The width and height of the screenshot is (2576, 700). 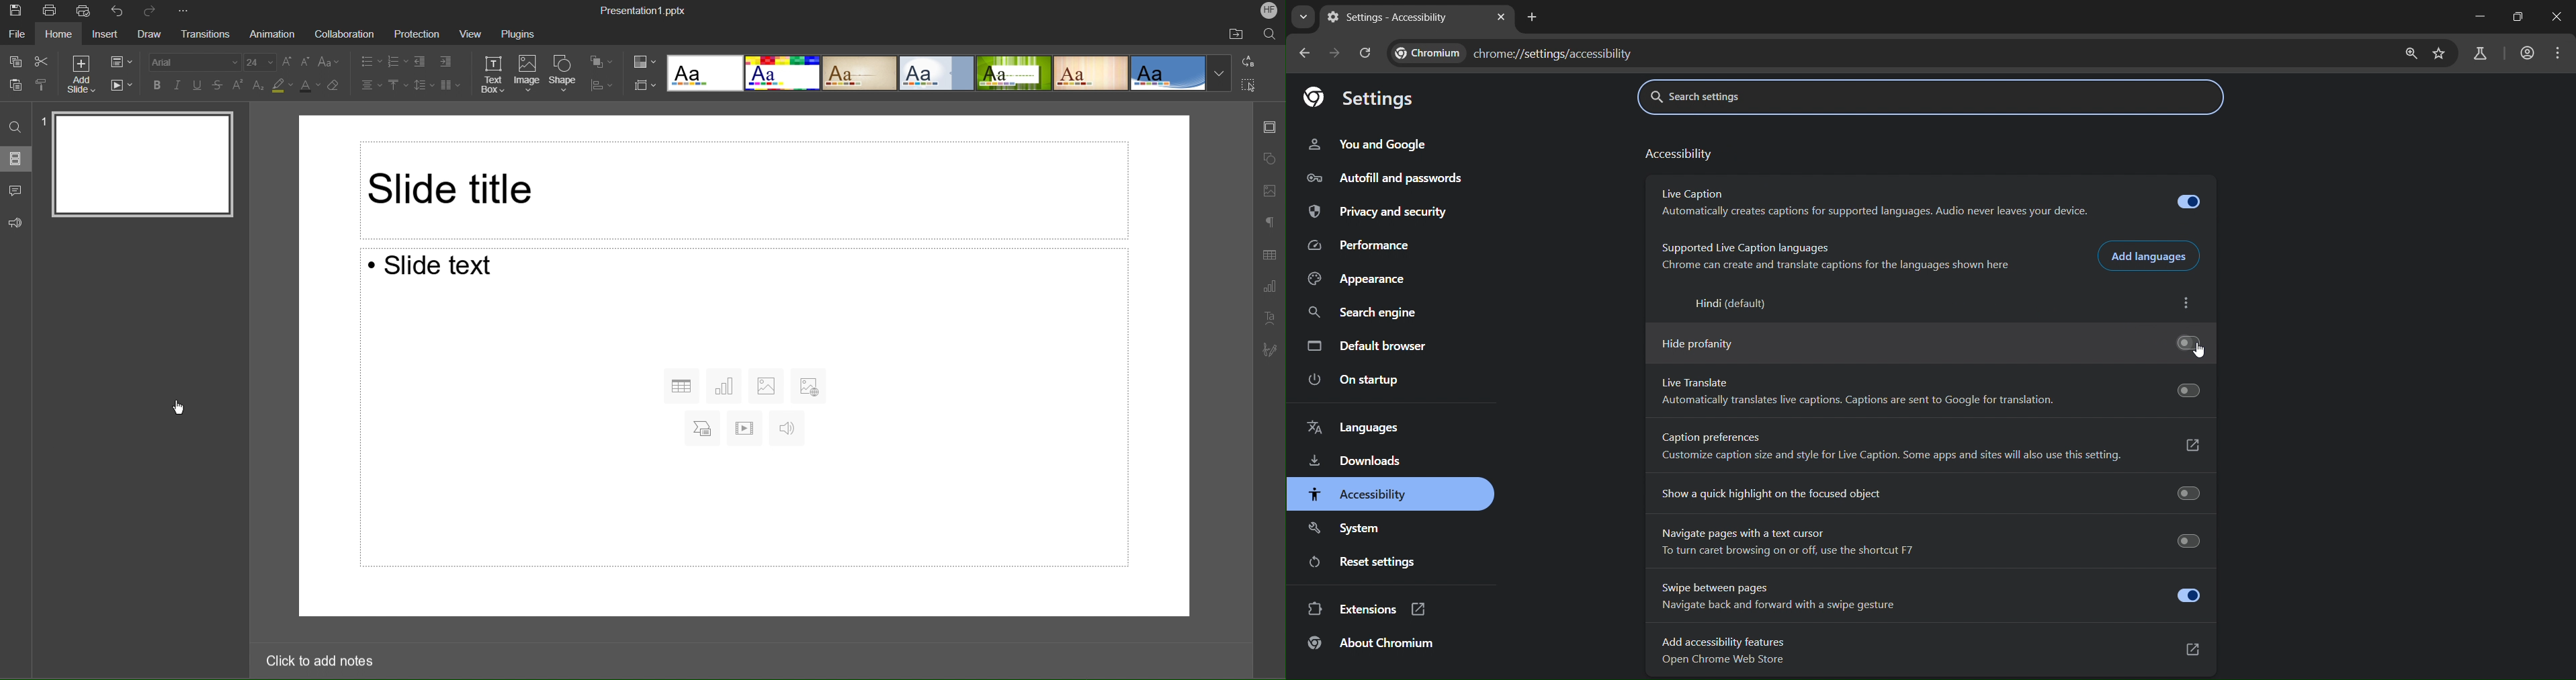 What do you see at coordinates (644, 61) in the screenshot?
I see `Color` at bounding box center [644, 61].